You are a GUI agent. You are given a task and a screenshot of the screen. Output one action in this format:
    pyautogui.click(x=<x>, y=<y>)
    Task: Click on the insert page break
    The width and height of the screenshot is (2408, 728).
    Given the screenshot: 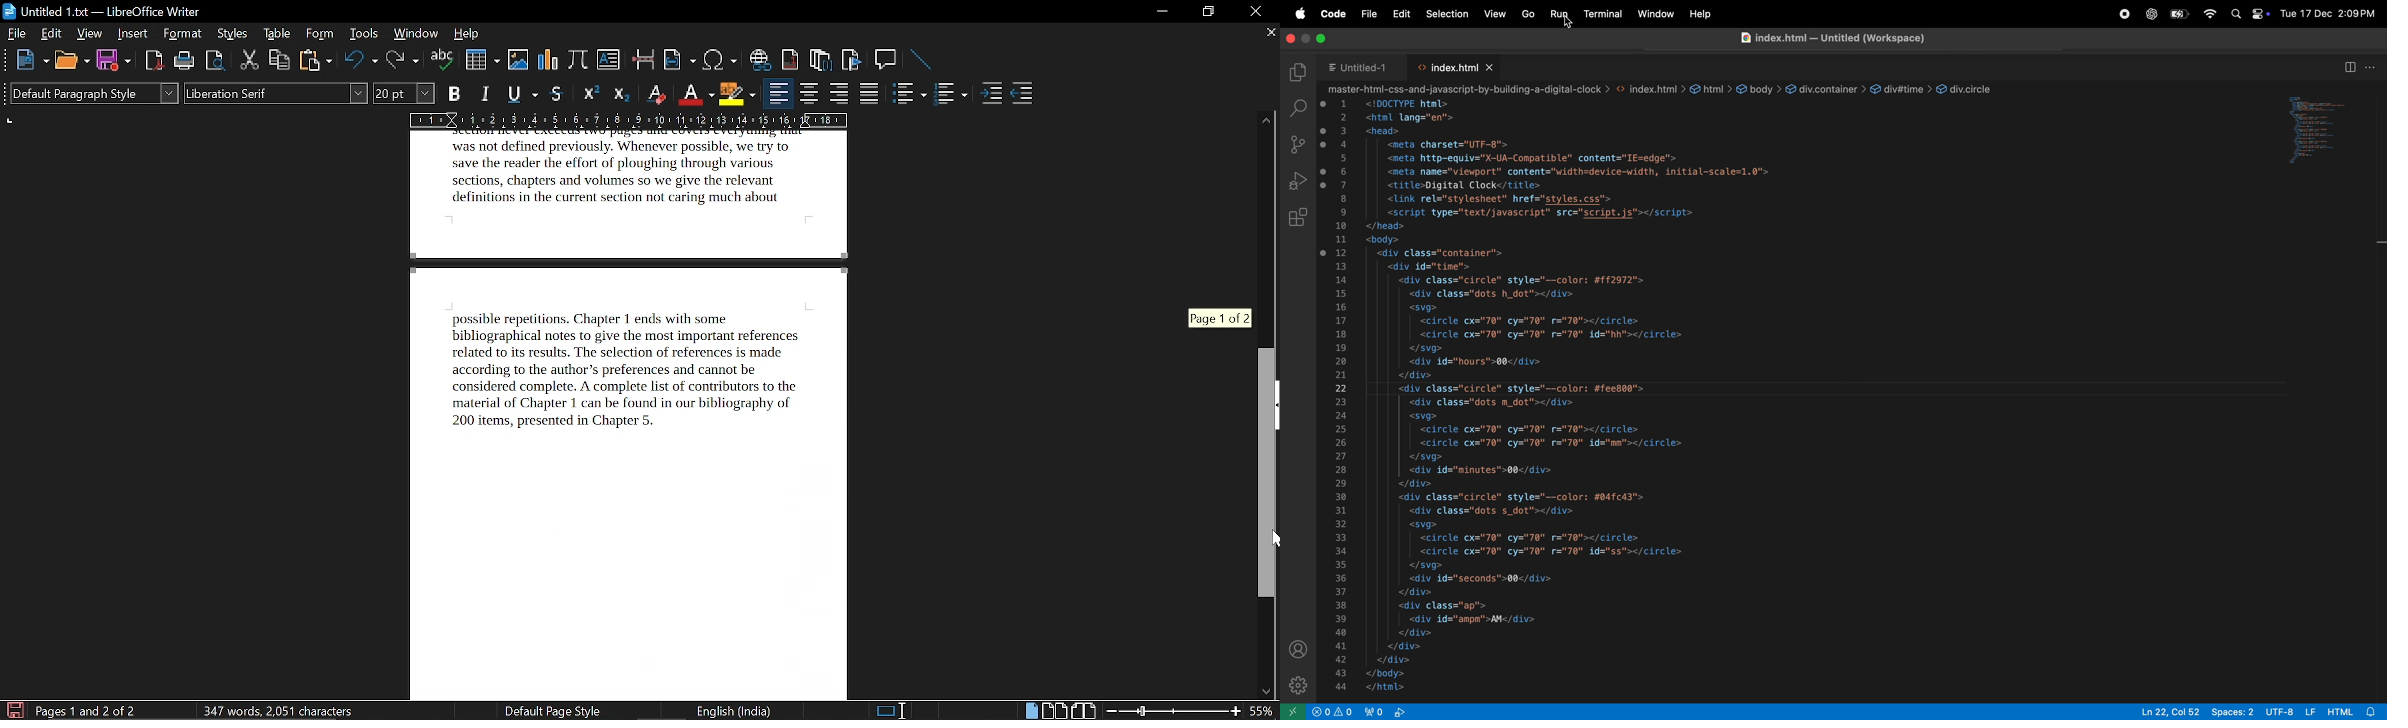 What is the action you would take?
    pyautogui.click(x=643, y=61)
    